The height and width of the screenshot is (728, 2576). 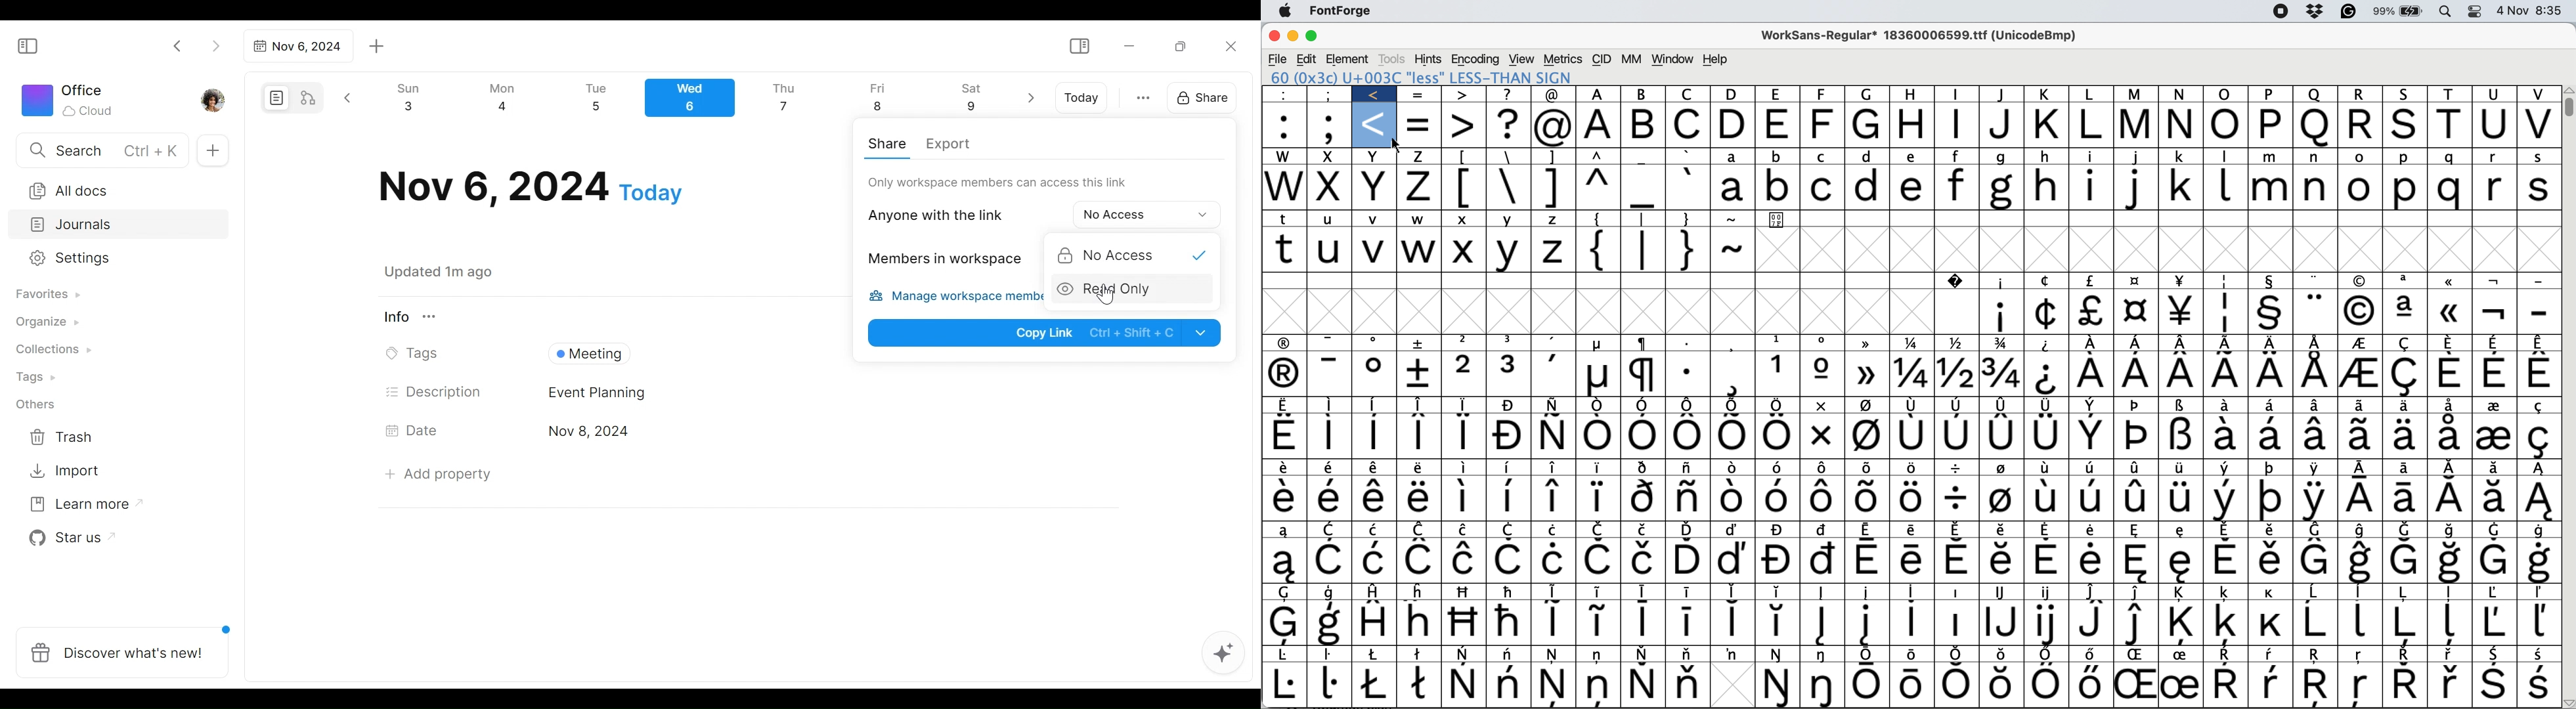 What do you see at coordinates (1509, 340) in the screenshot?
I see `3` at bounding box center [1509, 340].